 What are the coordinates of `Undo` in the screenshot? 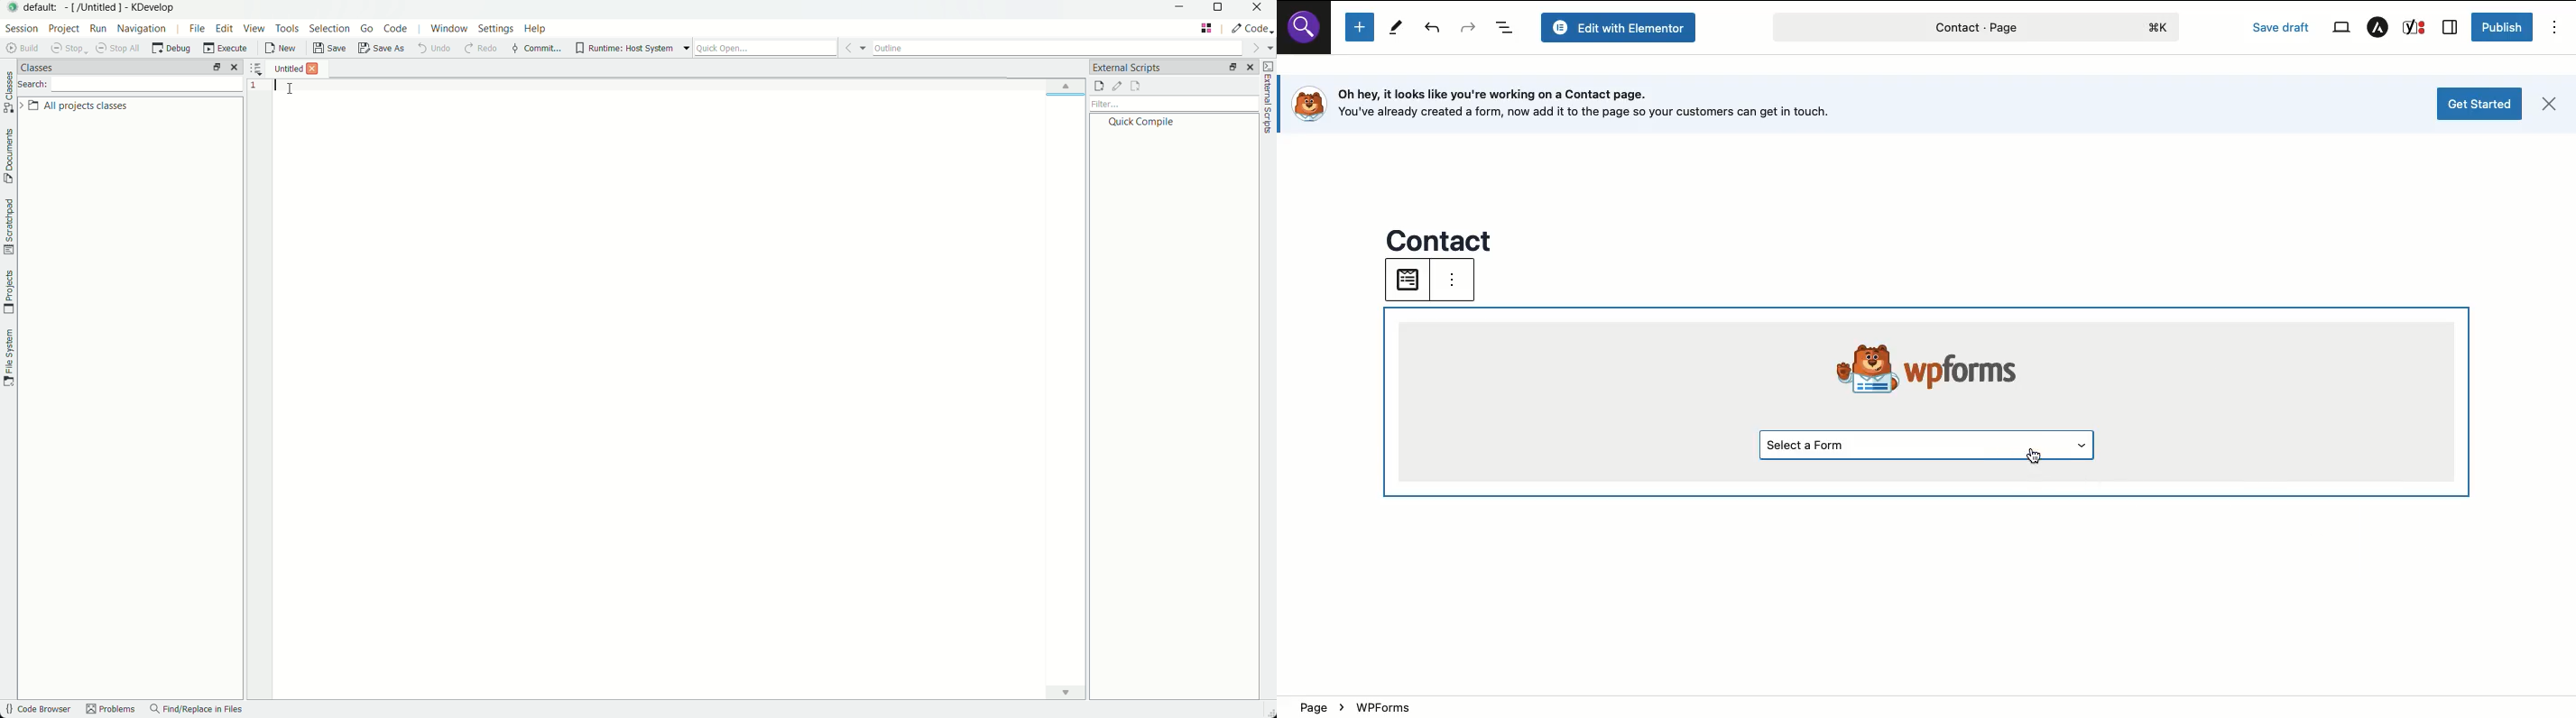 It's located at (1434, 30).